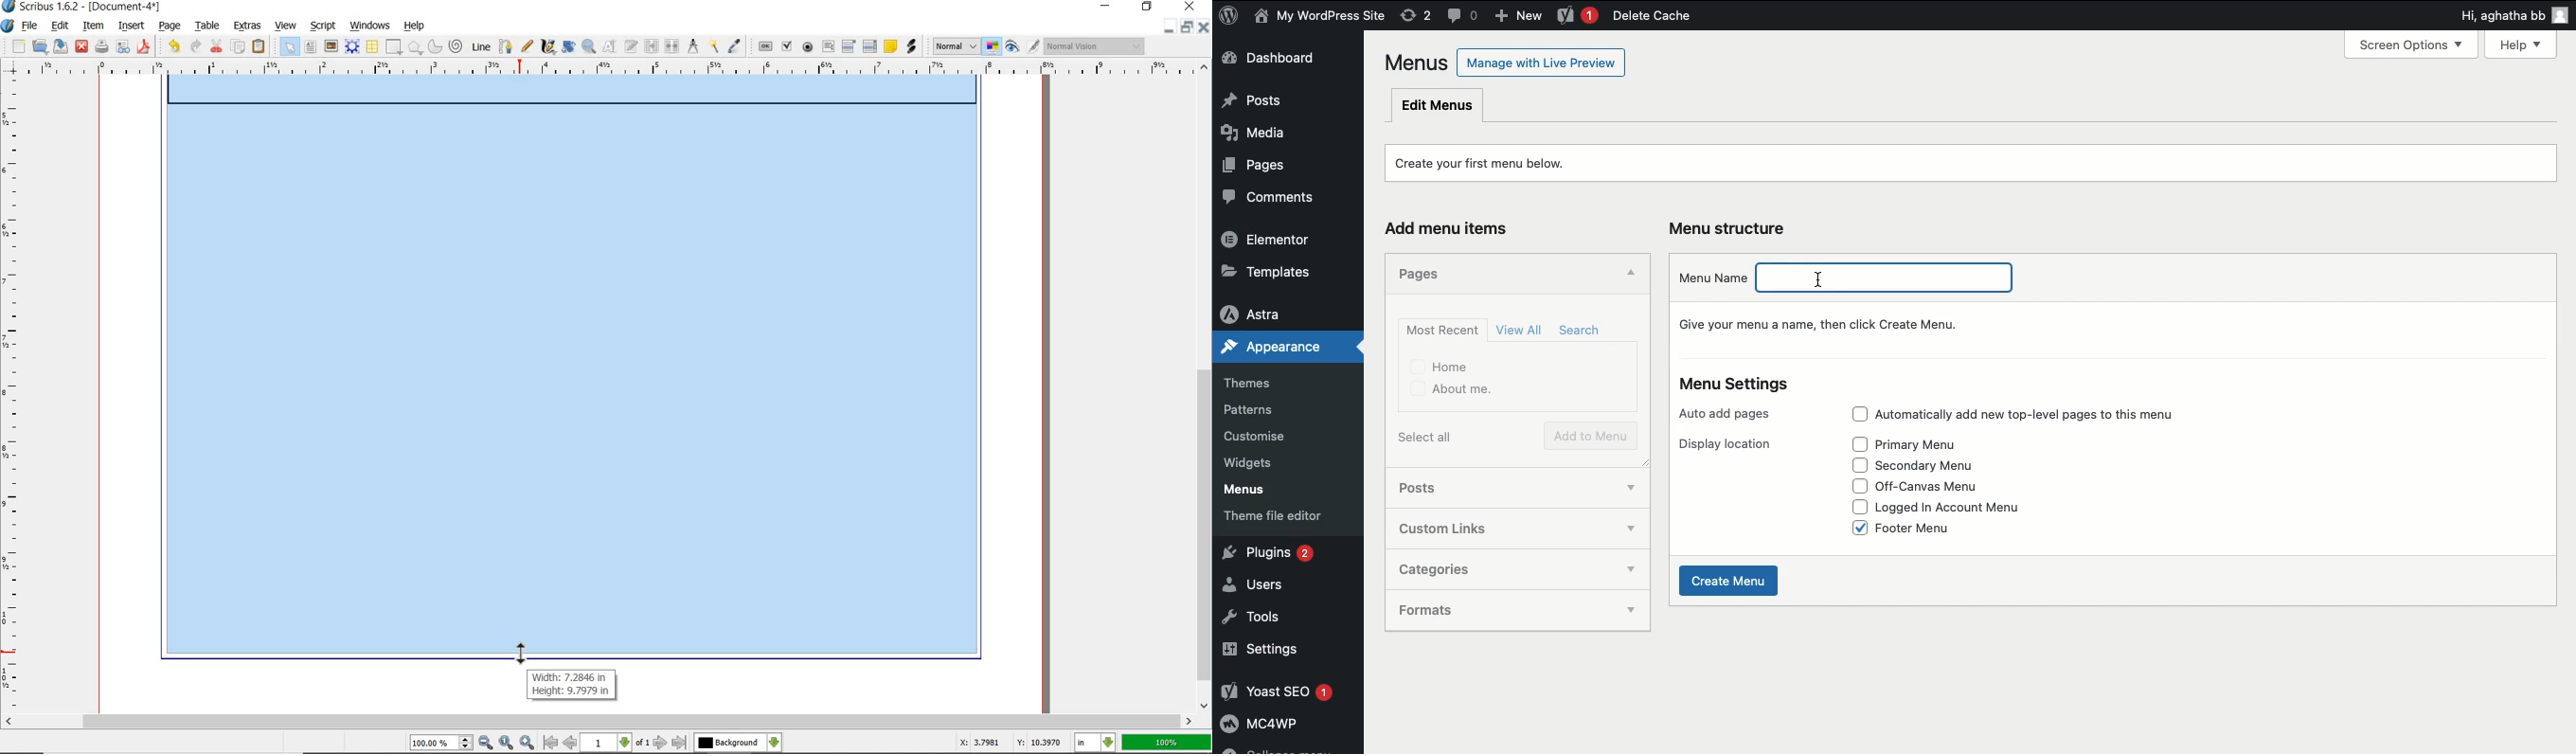  What do you see at coordinates (435, 46) in the screenshot?
I see `arc` at bounding box center [435, 46].